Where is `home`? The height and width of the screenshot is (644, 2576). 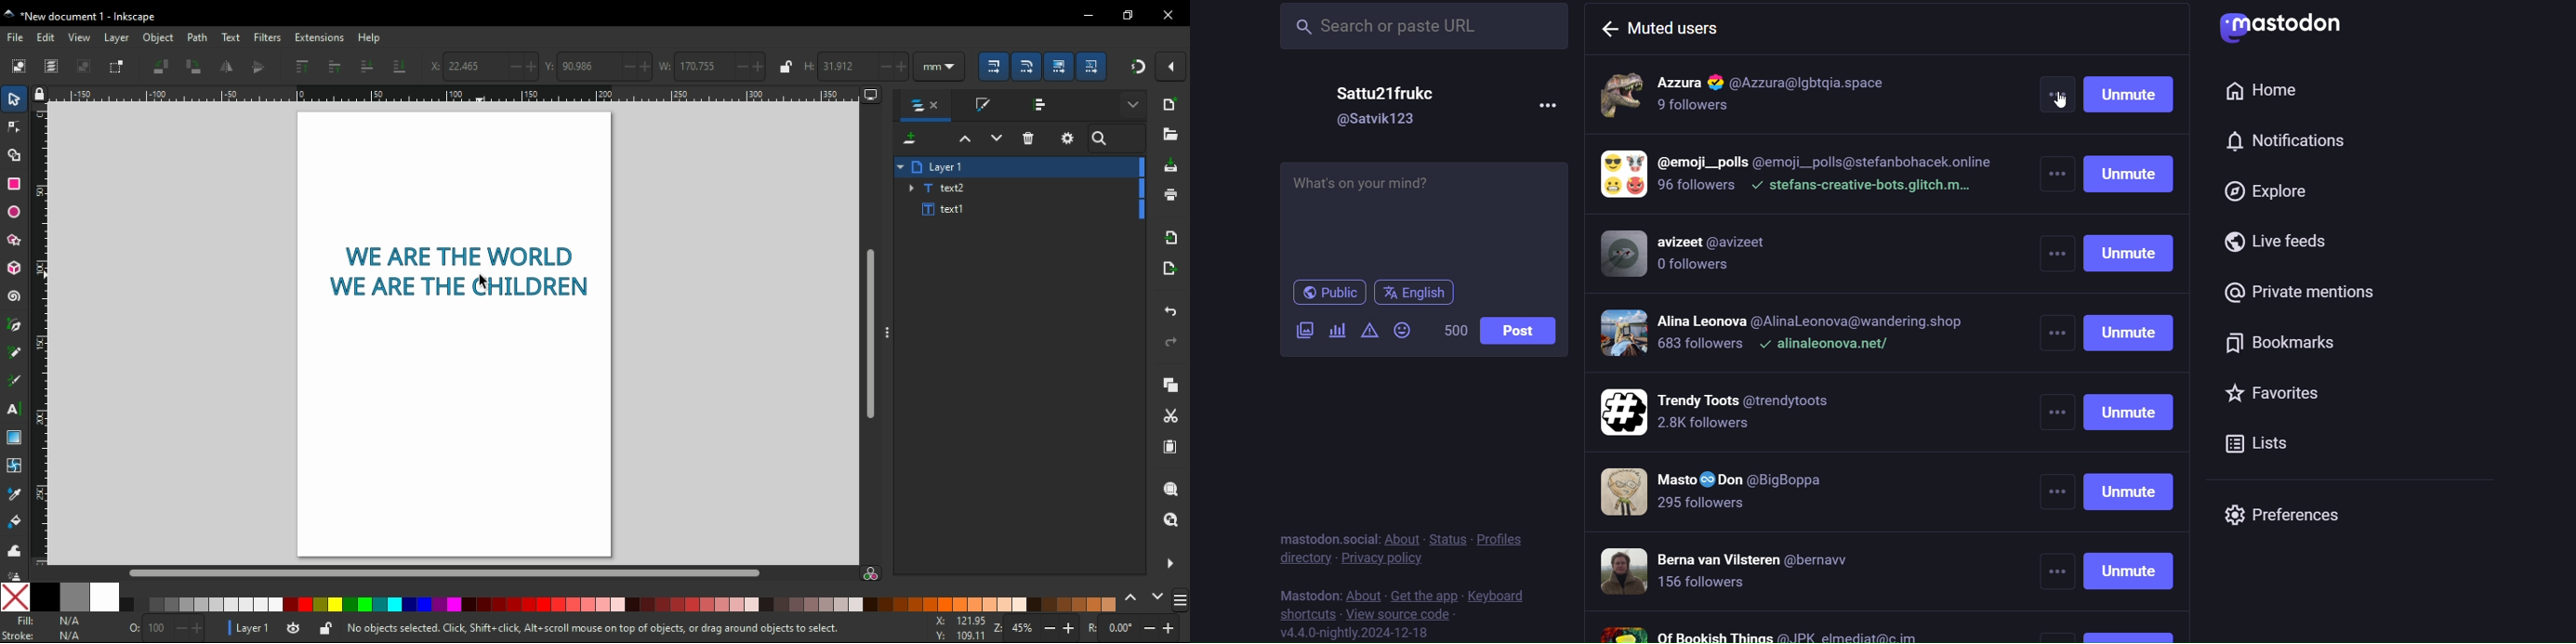
home is located at coordinates (2272, 90).